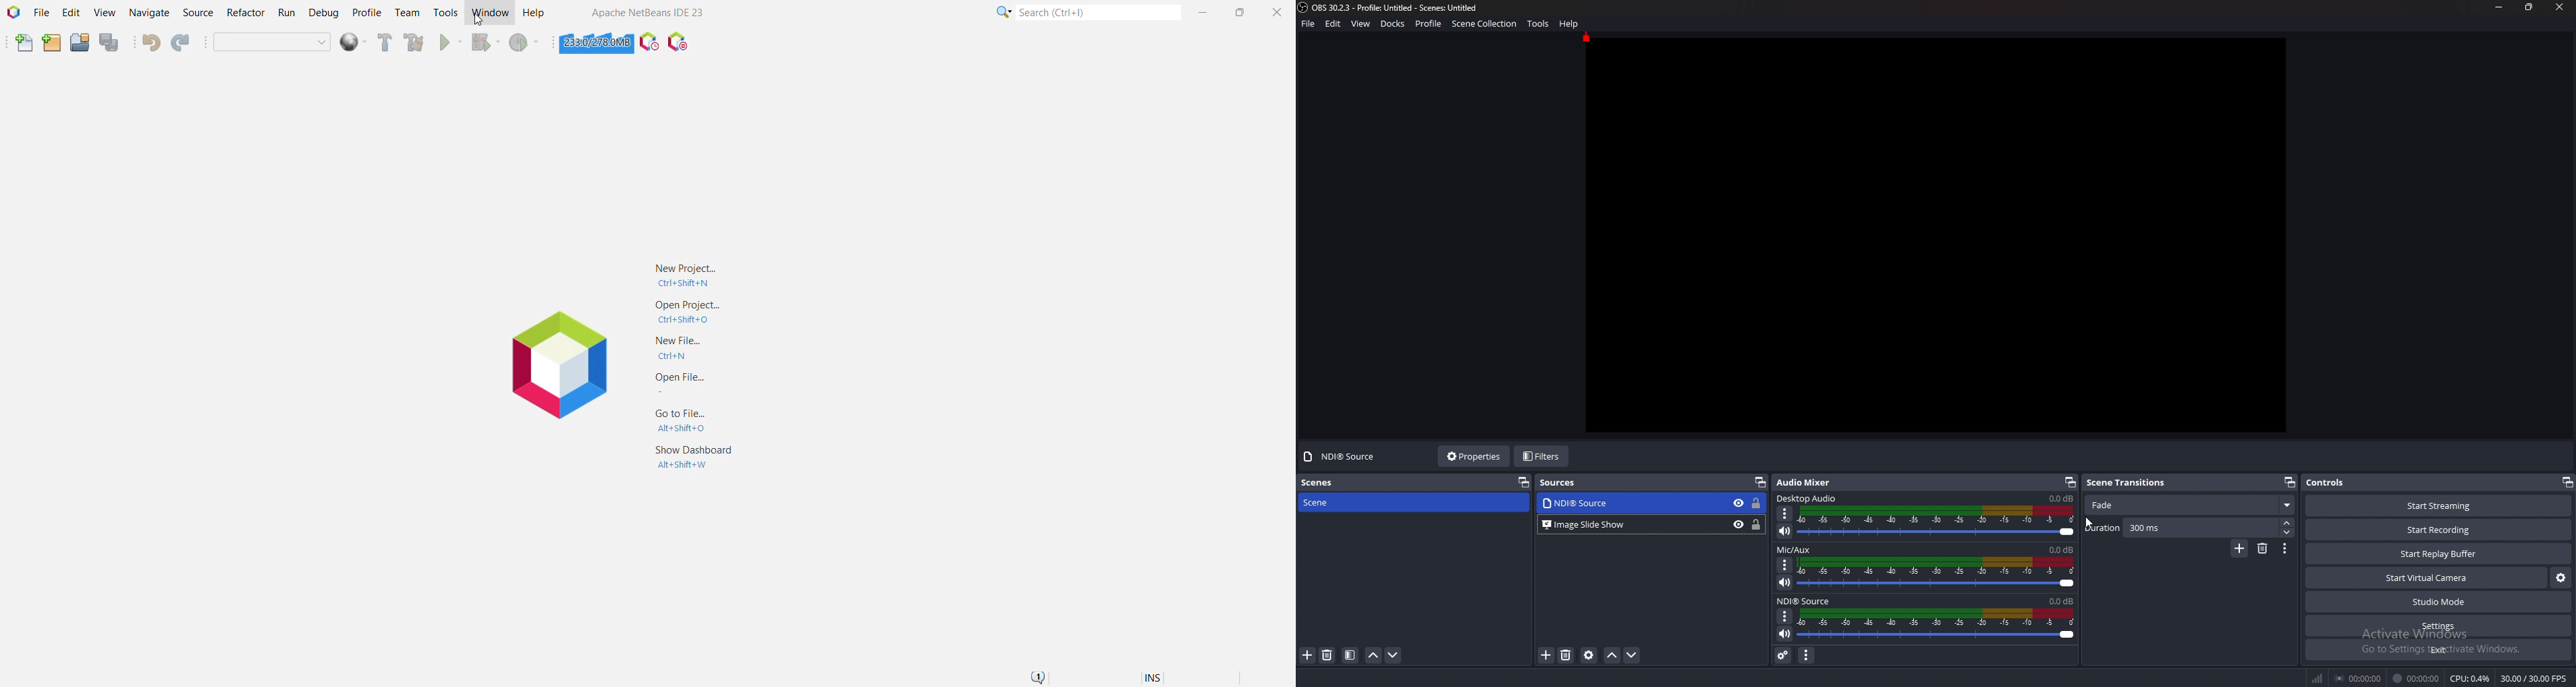 The width and height of the screenshot is (2576, 700). What do you see at coordinates (2262, 550) in the screenshot?
I see `remove transition` at bounding box center [2262, 550].